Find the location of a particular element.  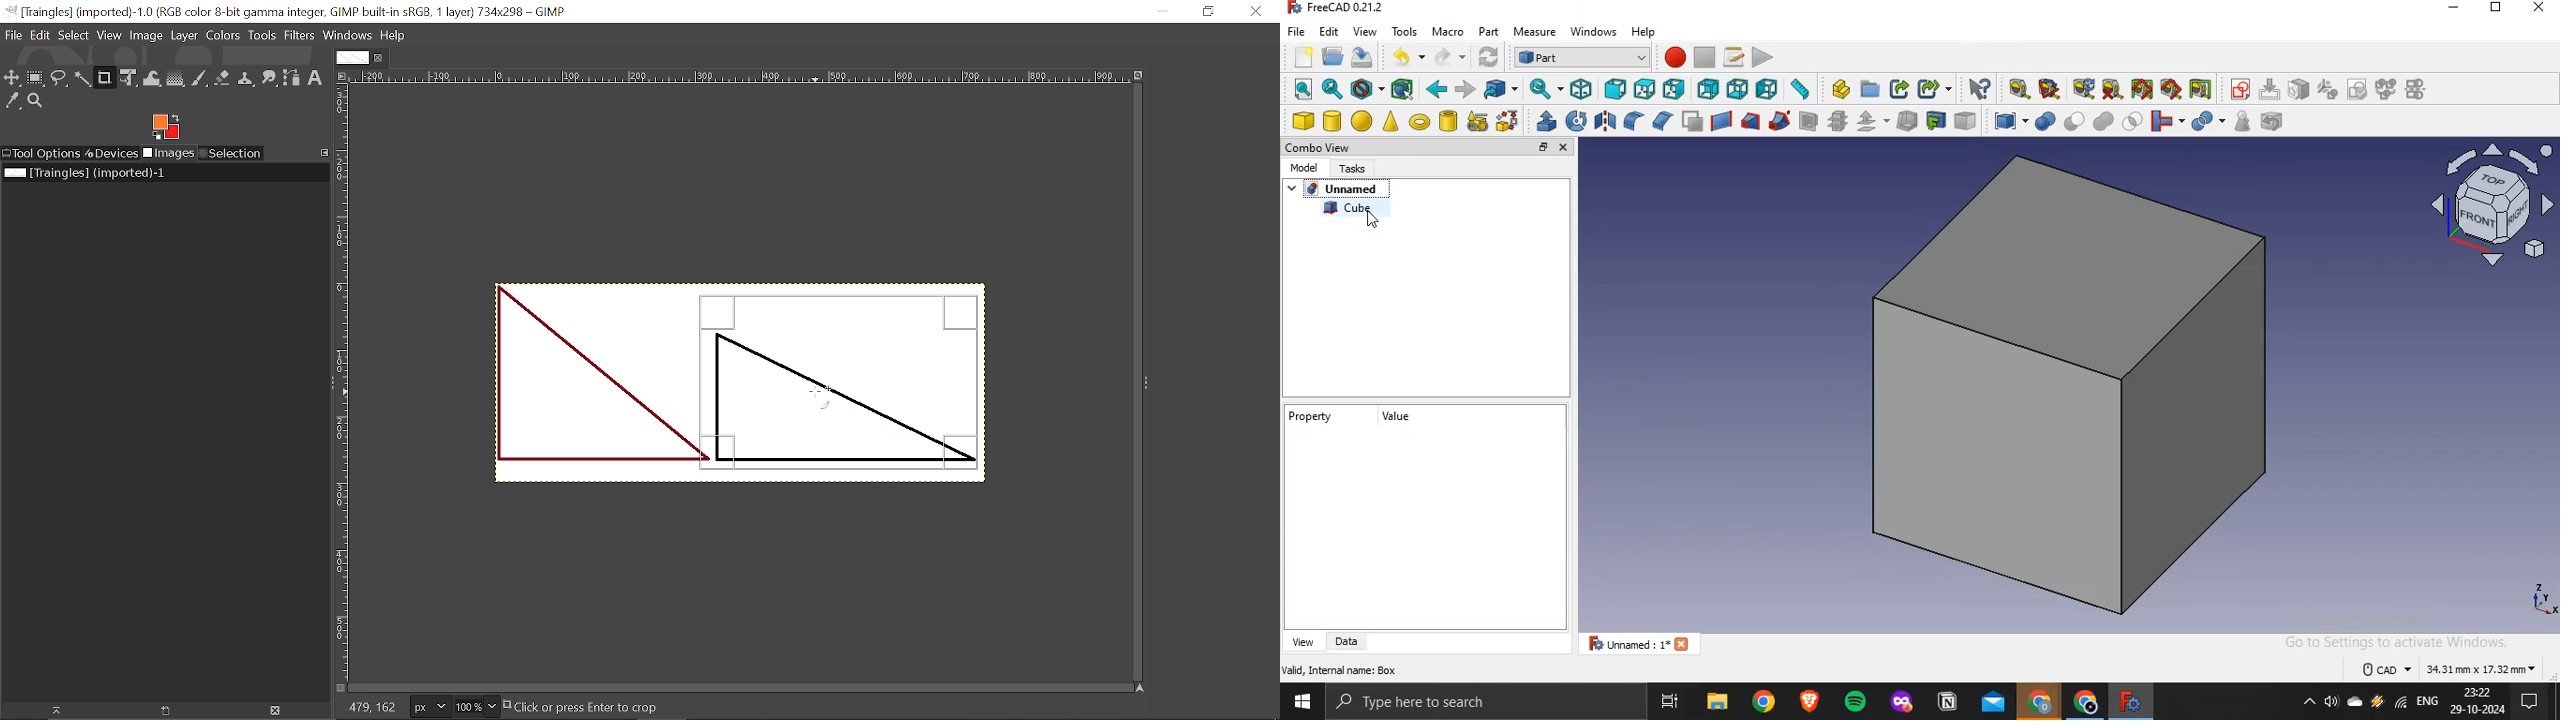

toggle all is located at coordinates (2142, 89).